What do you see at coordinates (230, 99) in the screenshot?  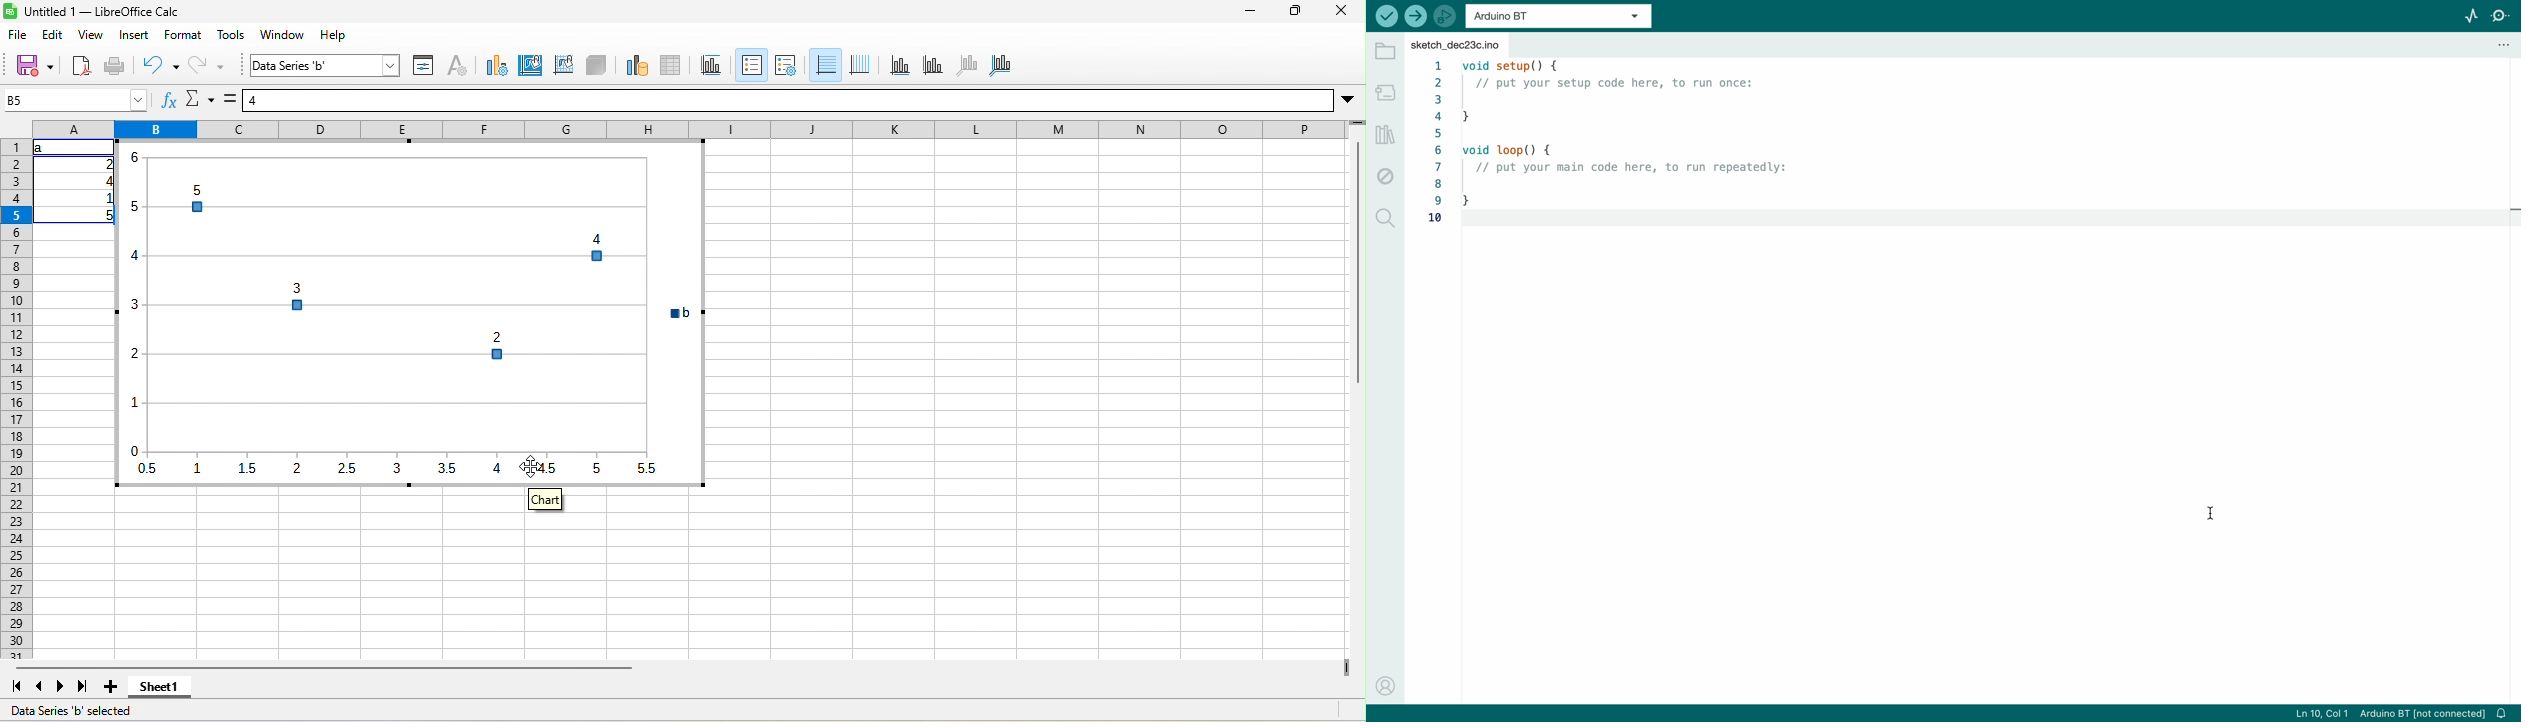 I see `formula` at bounding box center [230, 99].